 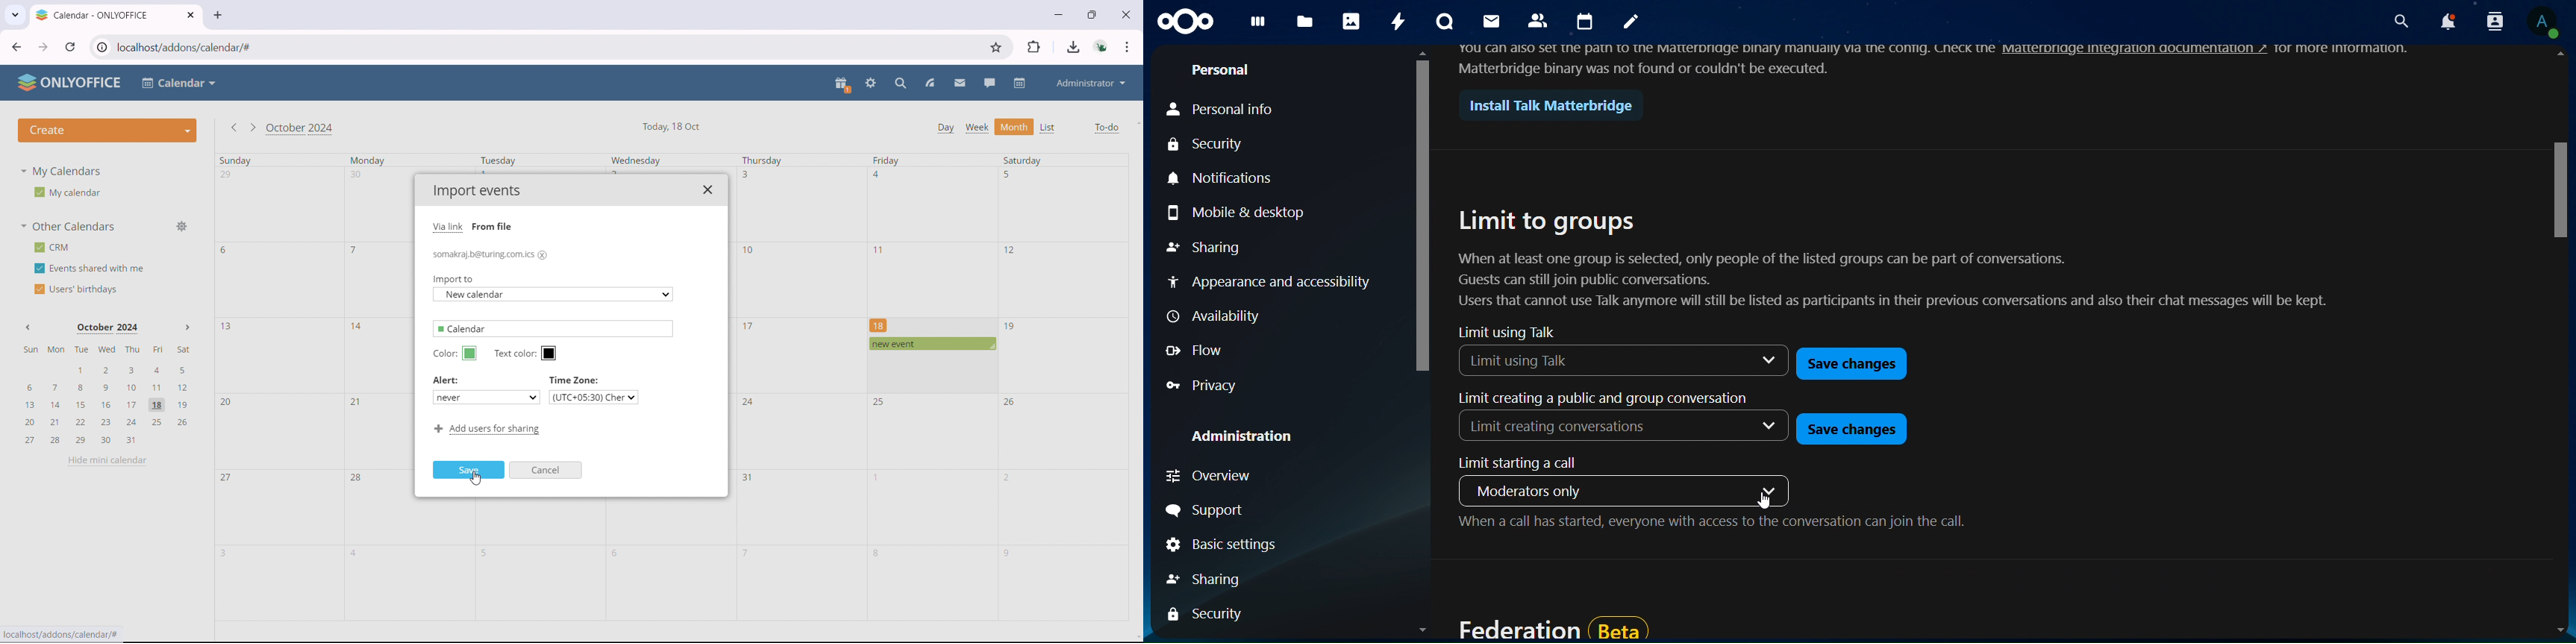 I want to click on sharing, so click(x=1204, y=248).